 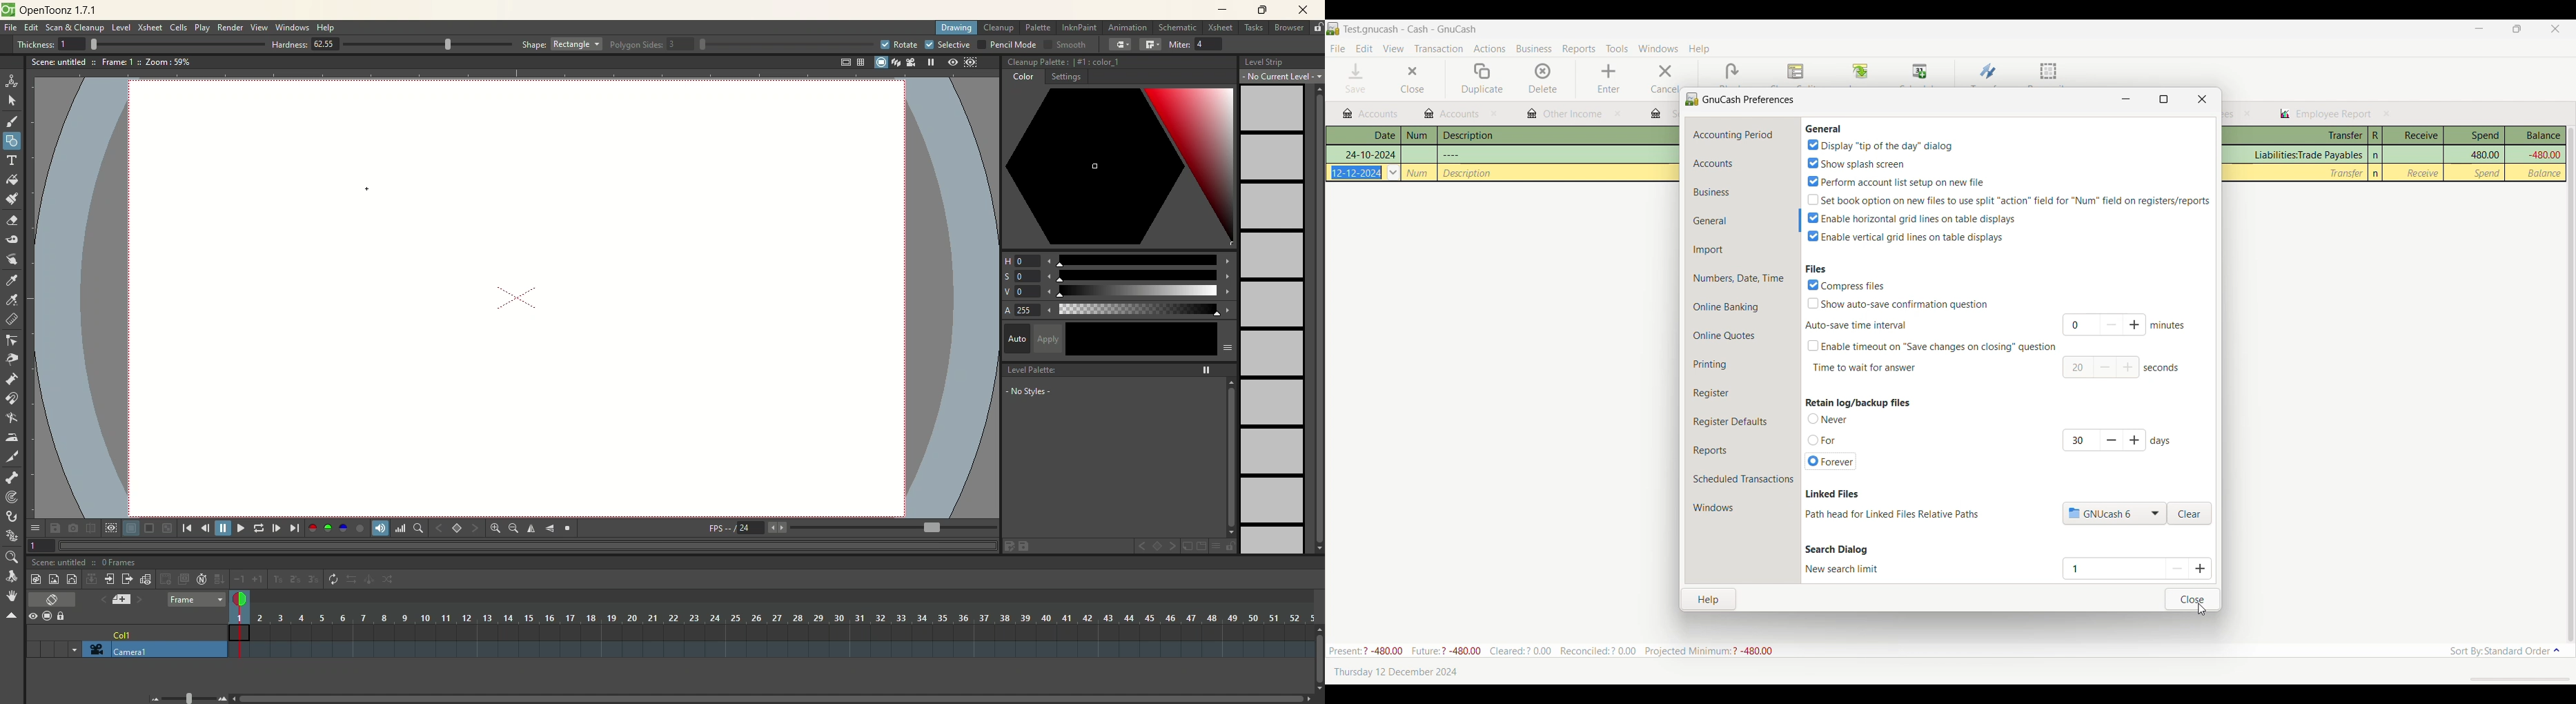 I want to click on close, so click(x=1617, y=113).